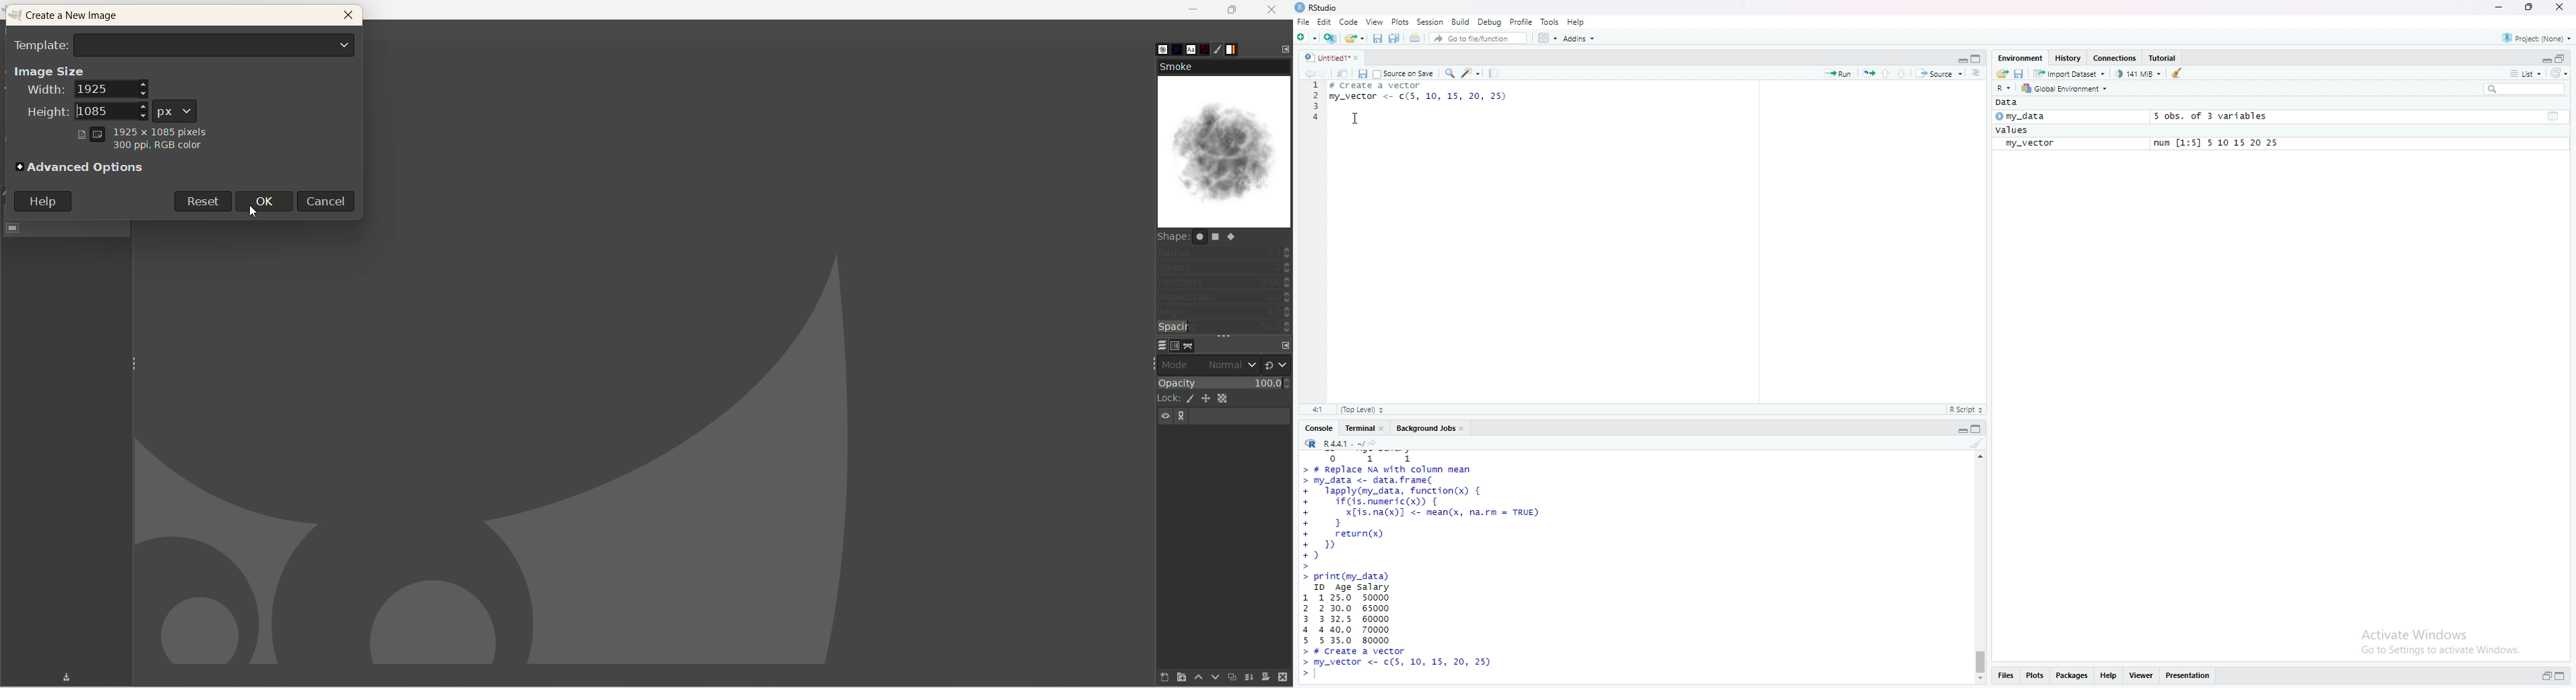  I want to click on Connections, so click(2118, 57).